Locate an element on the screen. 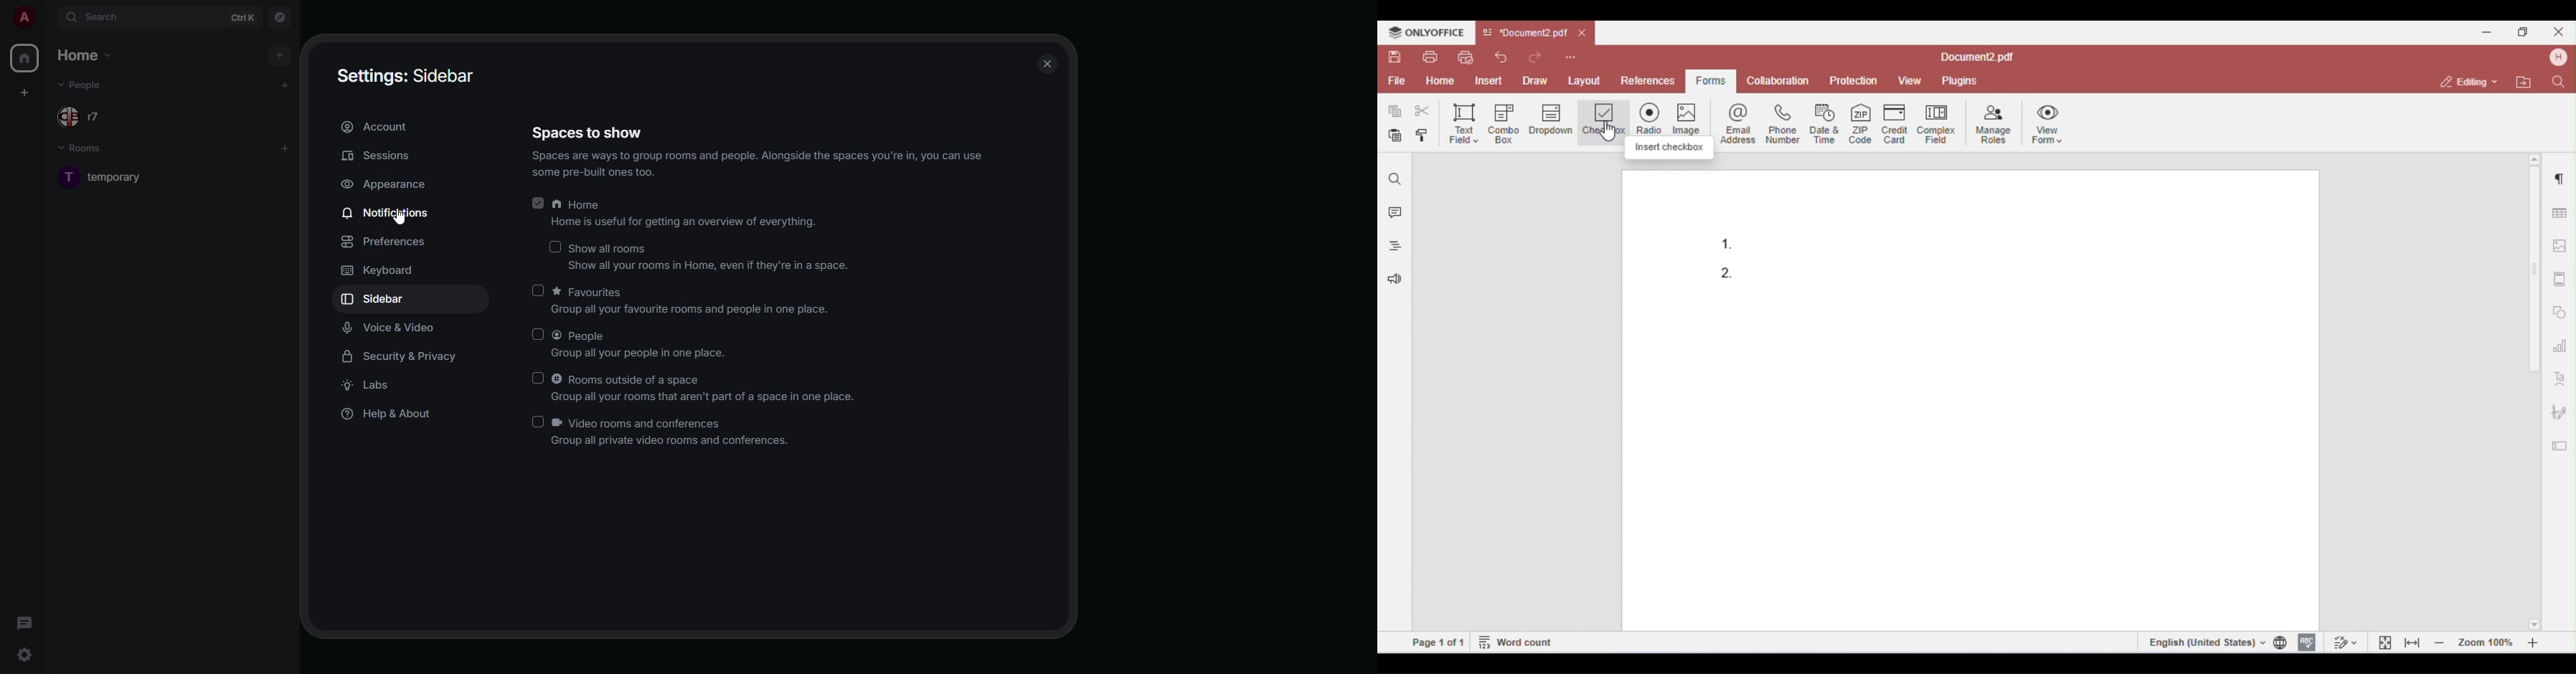 This screenshot has height=700, width=2576. people is located at coordinates (88, 116).